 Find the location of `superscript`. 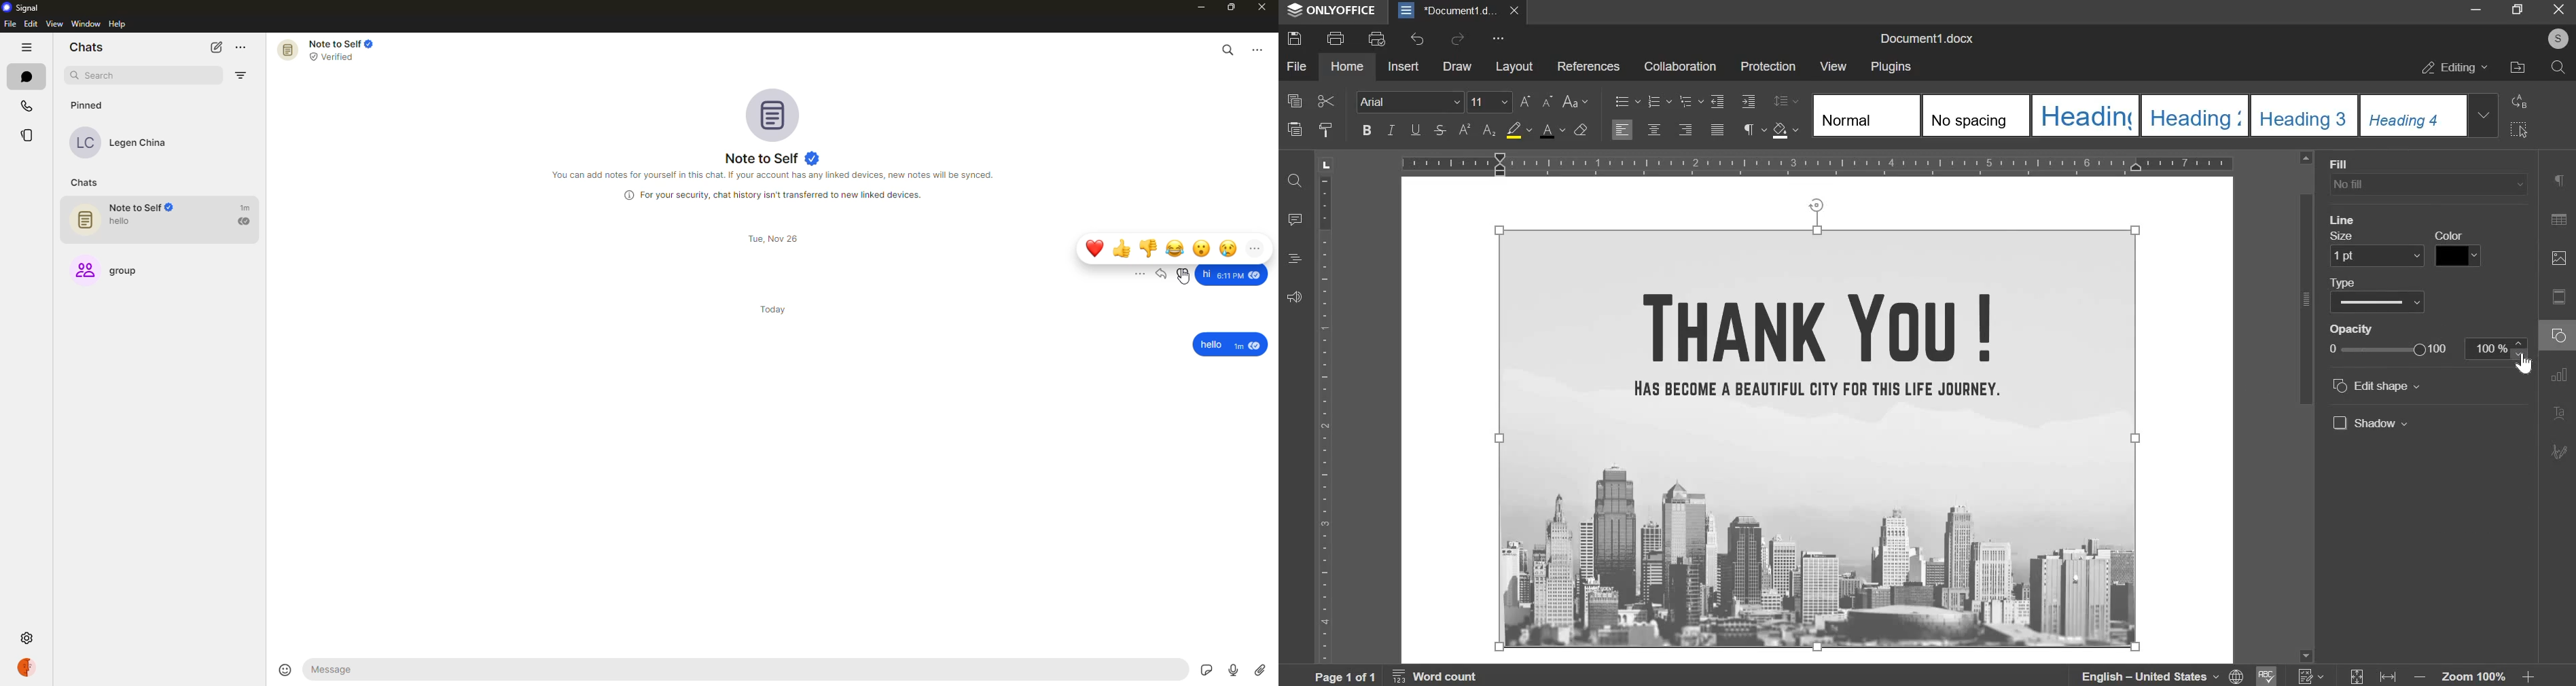

superscript is located at coordinates (1463, 130).